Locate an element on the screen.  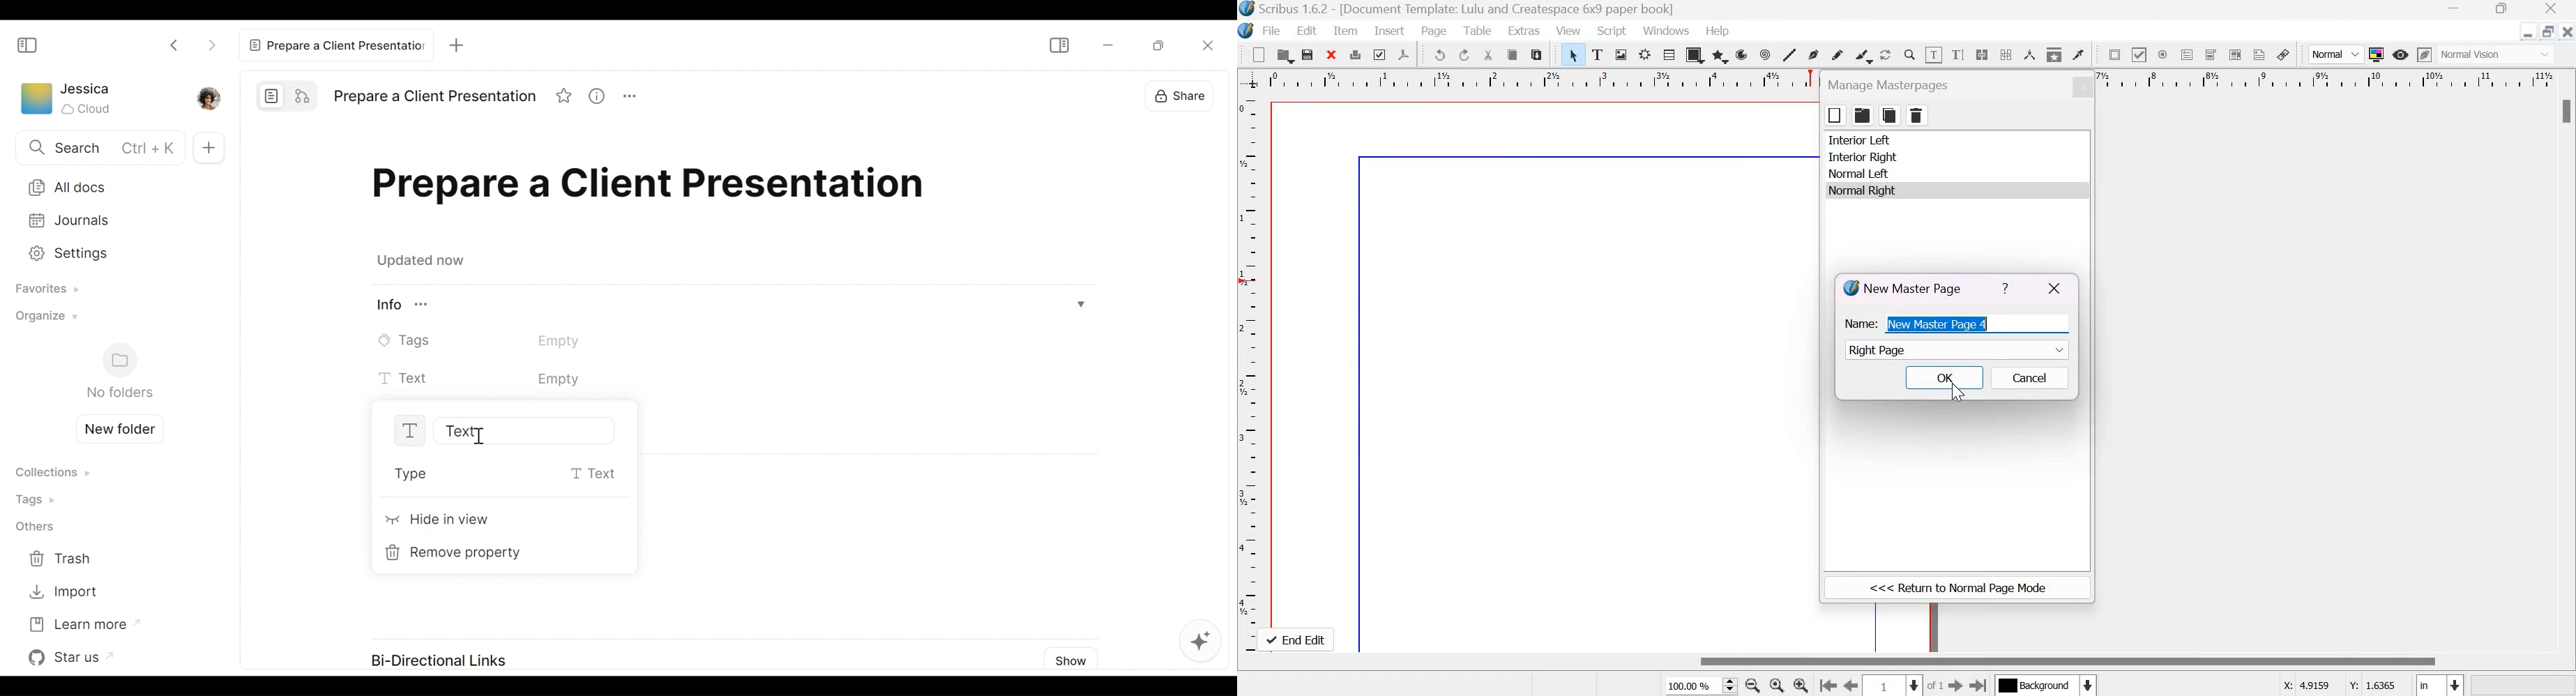
save is located at coordinates (1308, 54).